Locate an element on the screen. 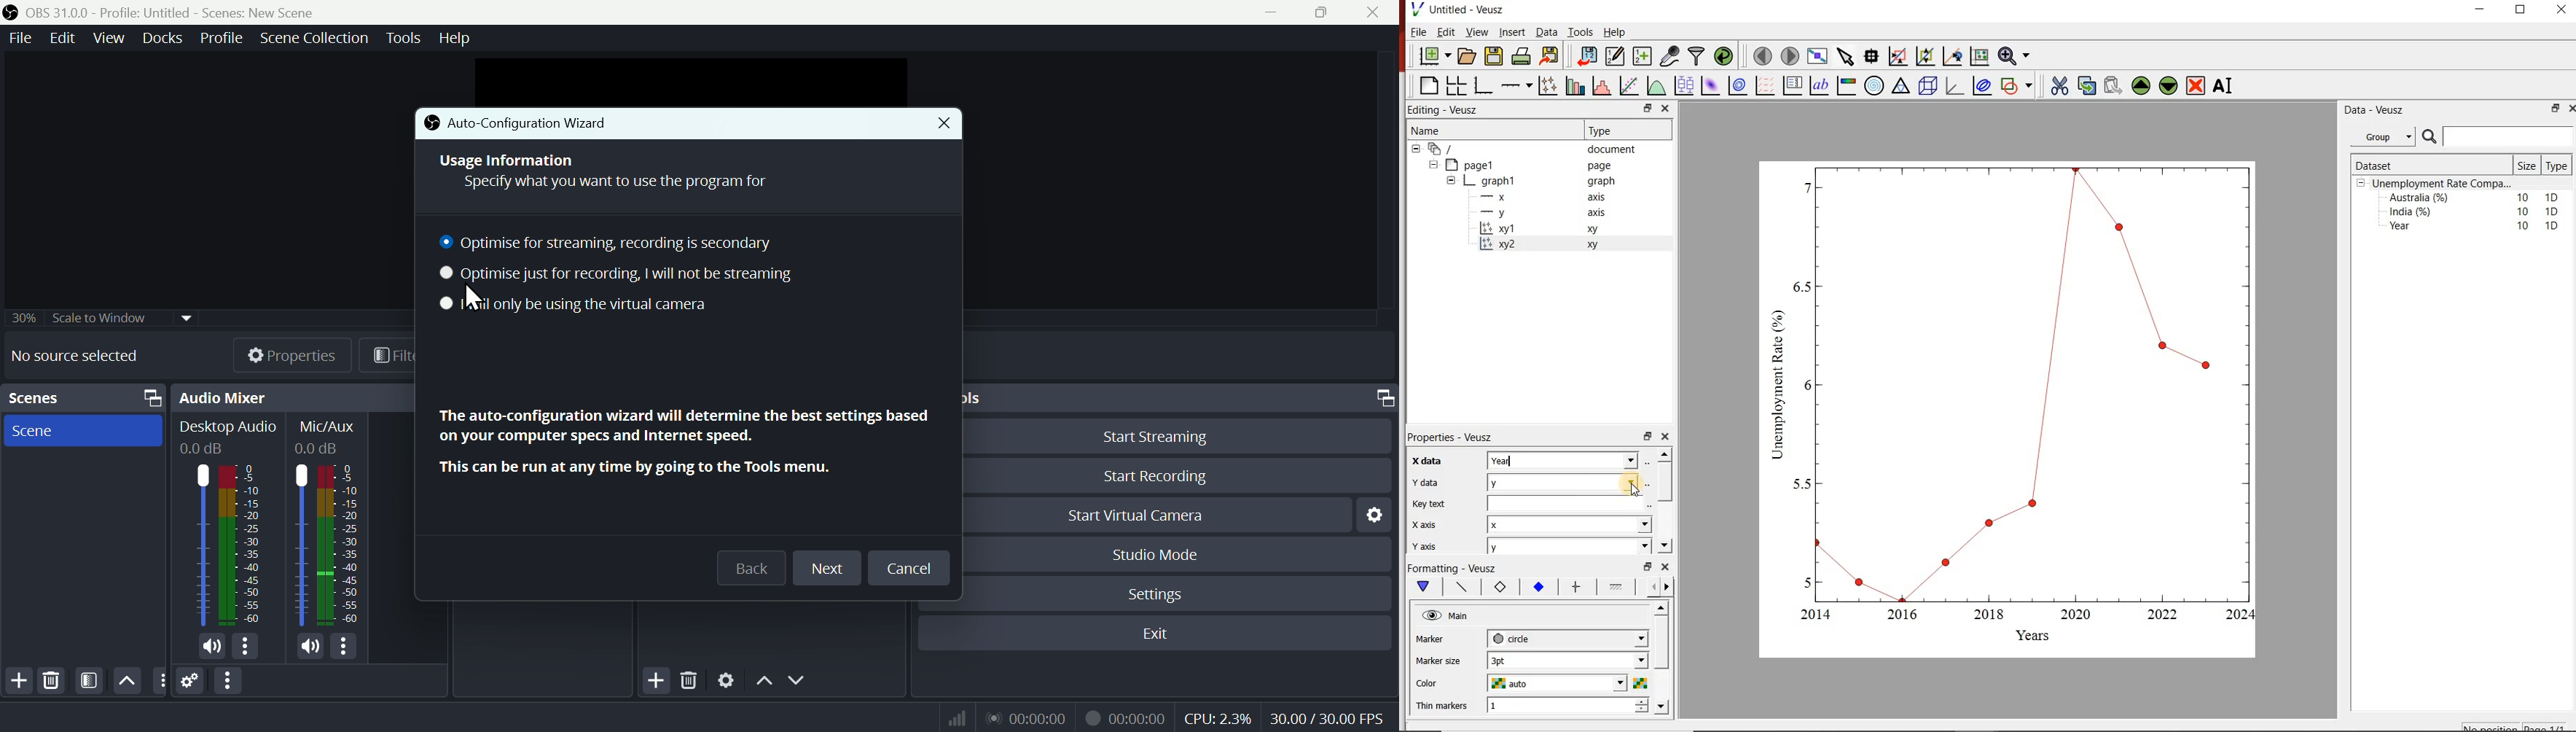  click or draw rectangle on the zoom graph axes is located at coordinates (1899, 57).